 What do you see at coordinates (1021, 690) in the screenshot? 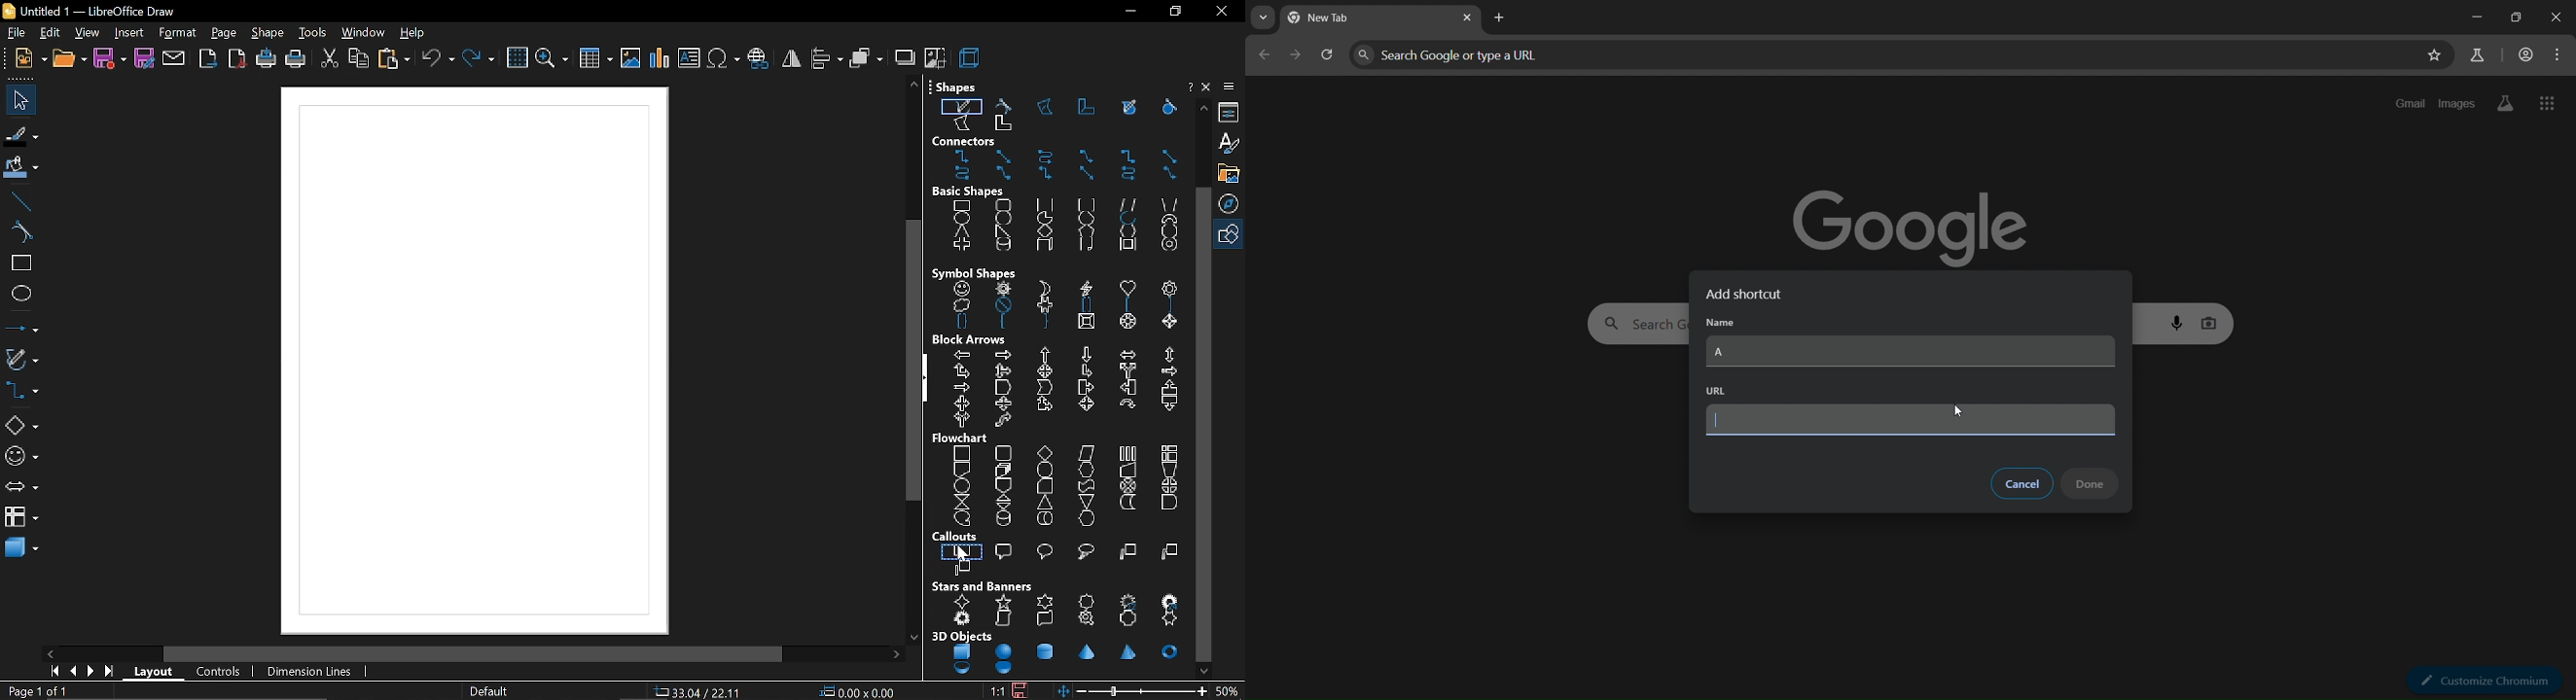
I see `save` at bounding box center [1021, 690].